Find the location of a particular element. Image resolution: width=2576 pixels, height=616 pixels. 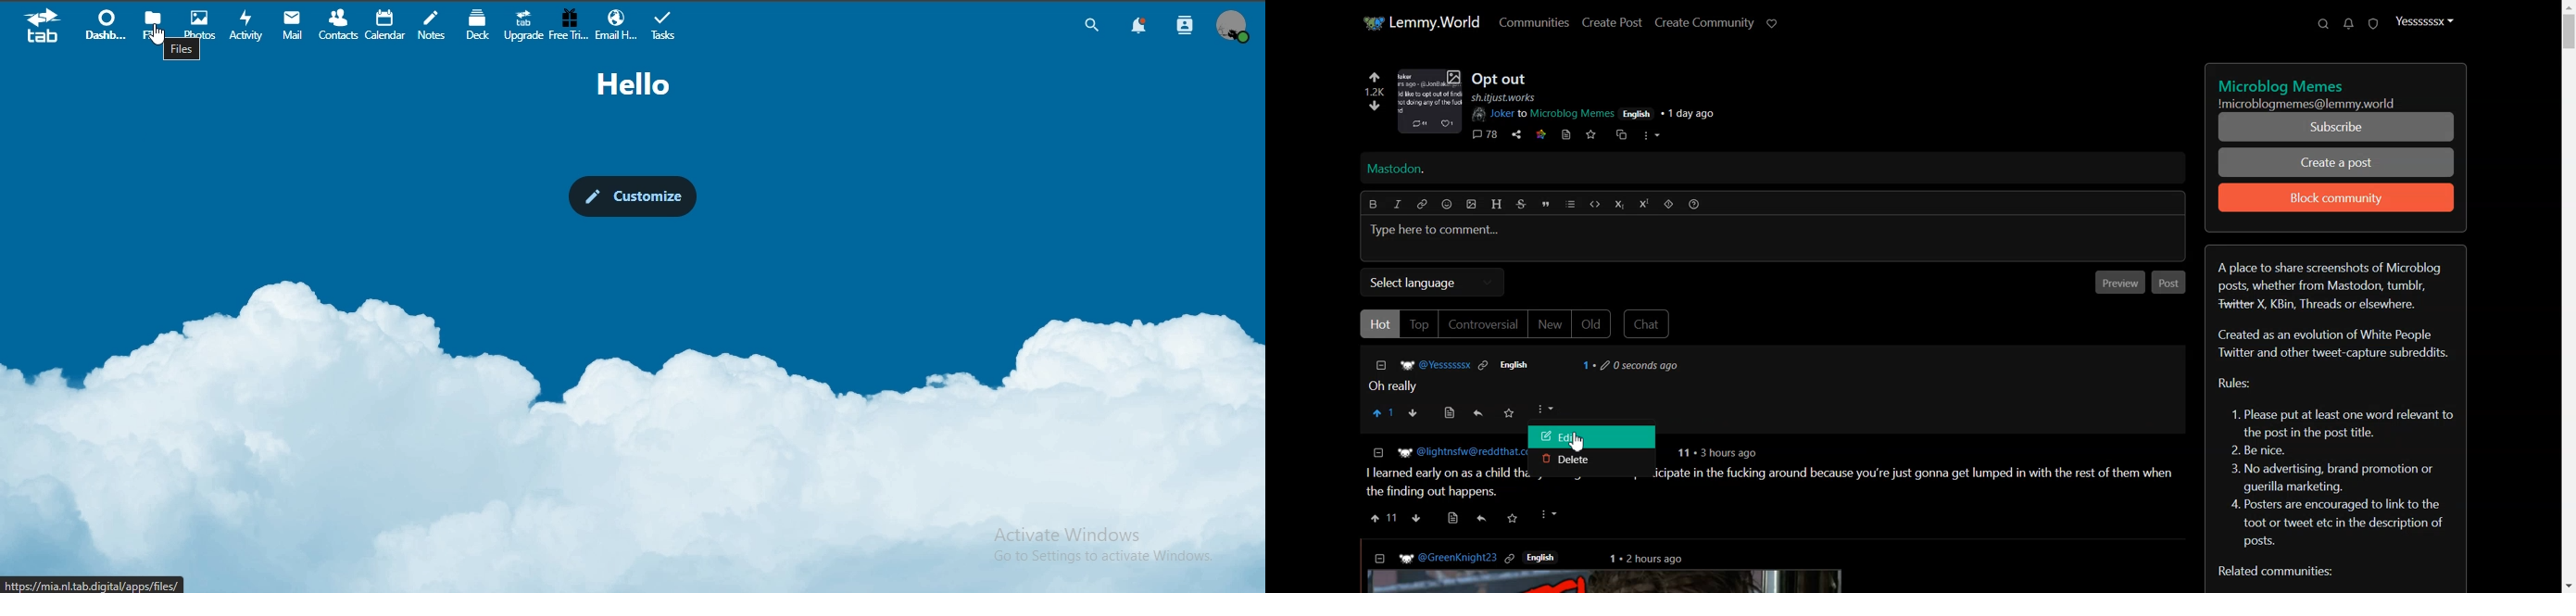

Vertical Scroll bar is located at coordinates (2567, 296).